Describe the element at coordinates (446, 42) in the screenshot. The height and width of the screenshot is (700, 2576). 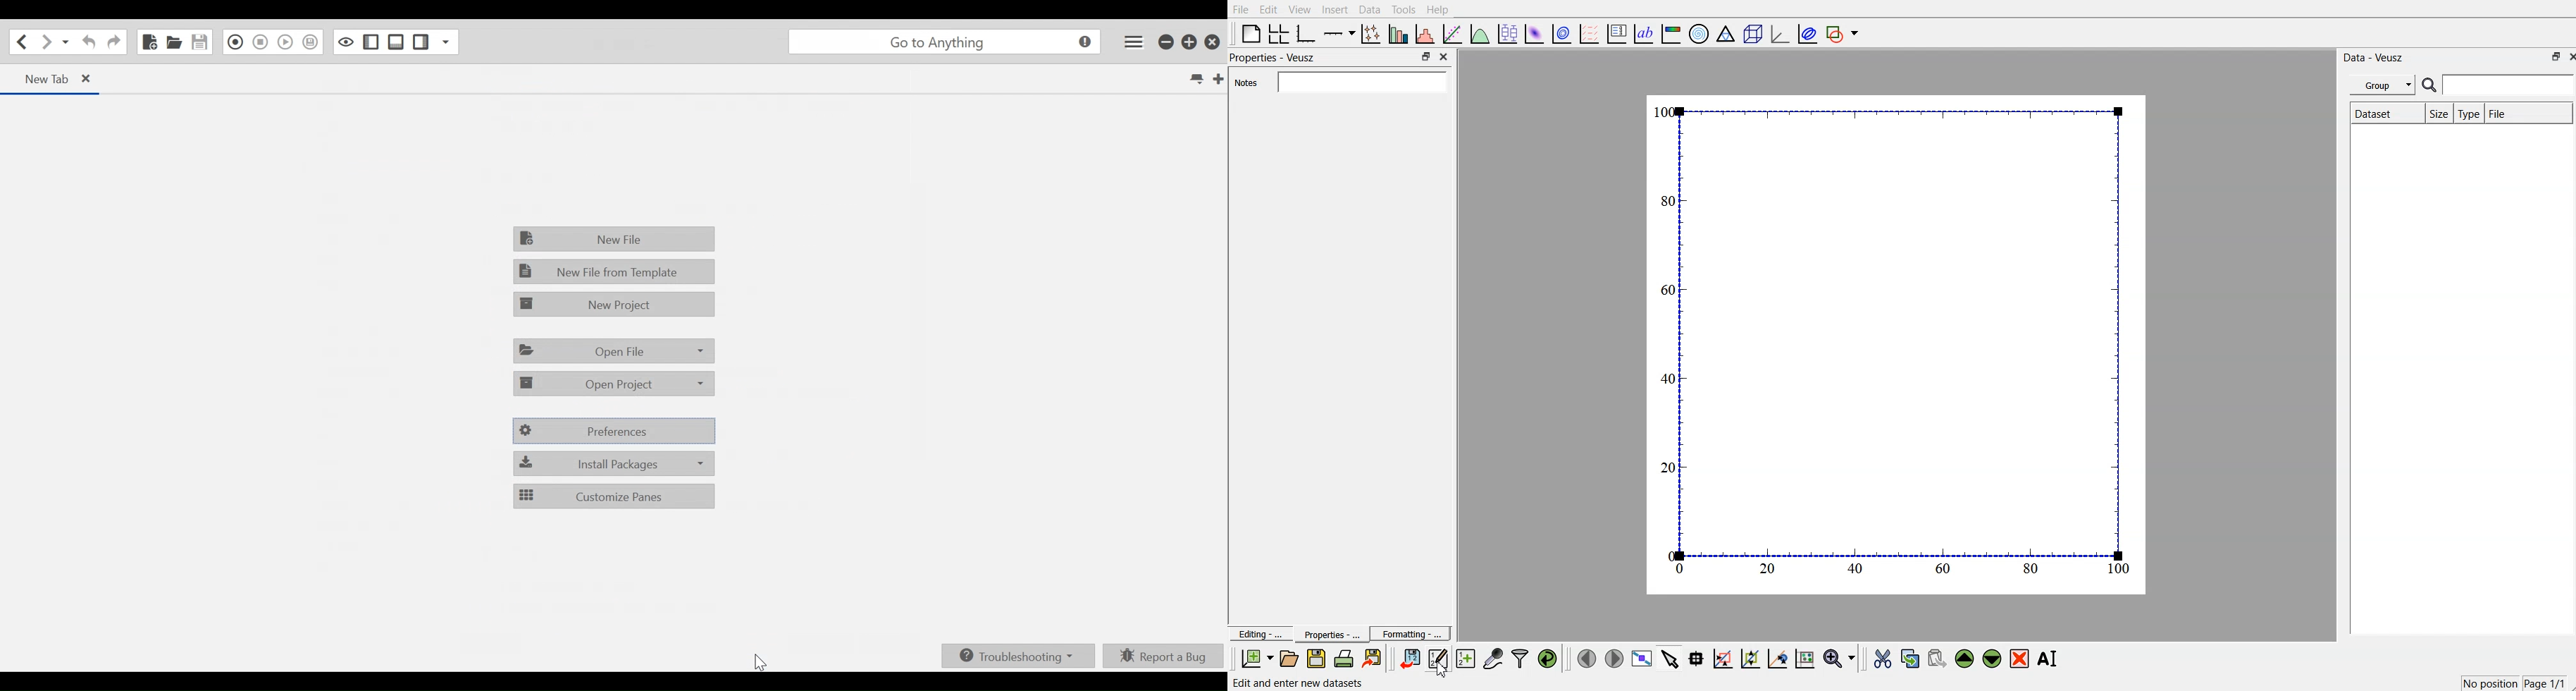
I see `Show Specific Sidebar` at that location.